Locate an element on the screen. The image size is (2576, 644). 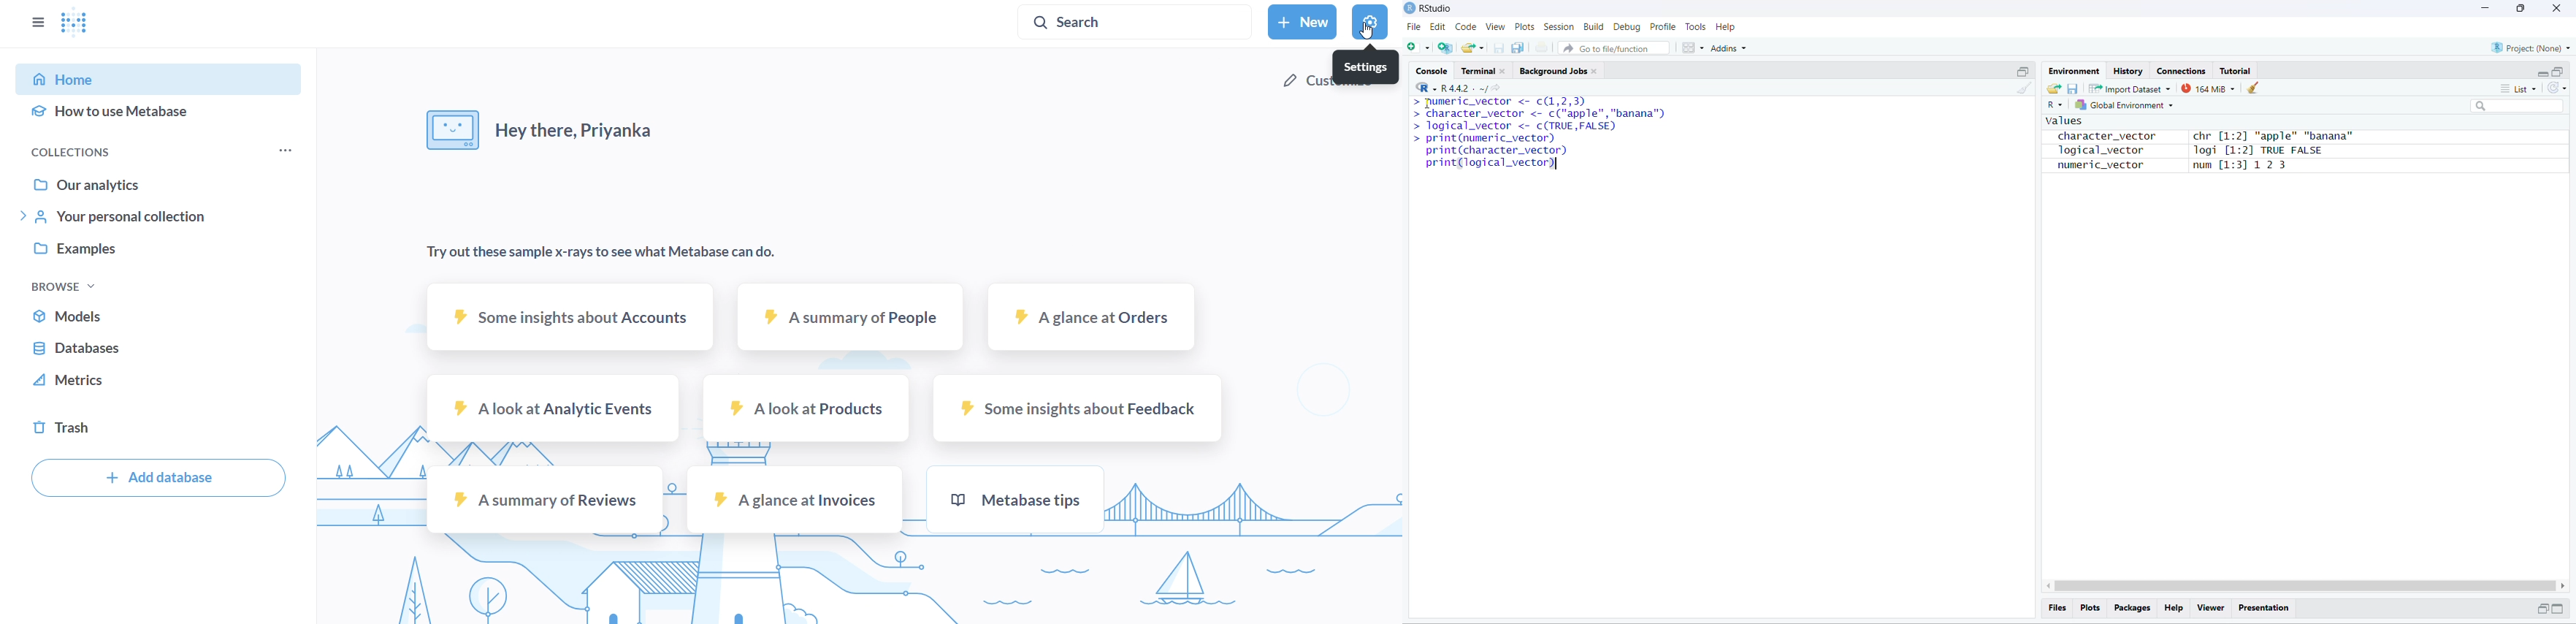
minimize is located at coordinates (2543, 75).